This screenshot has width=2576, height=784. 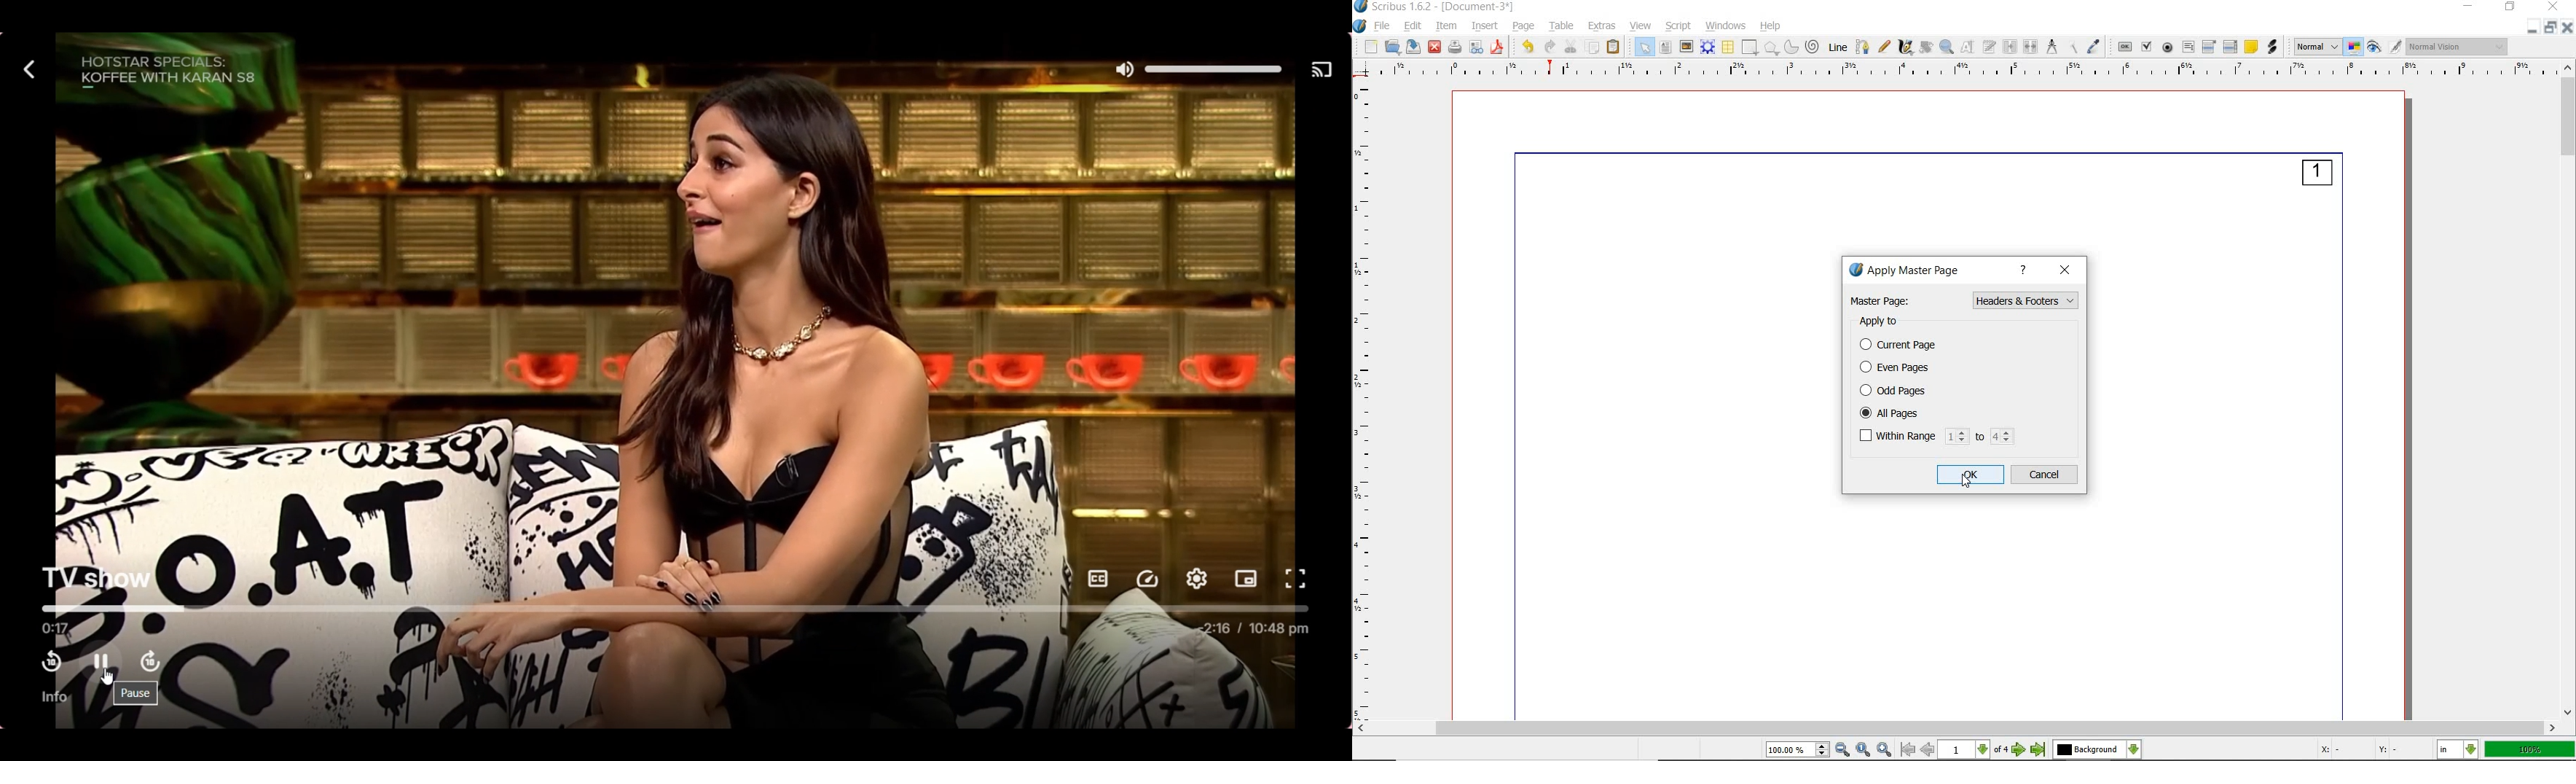 What do you see at coordinates (1412, 26) in the screenshot?
I see `edit` at bounding box center [1412, 26].